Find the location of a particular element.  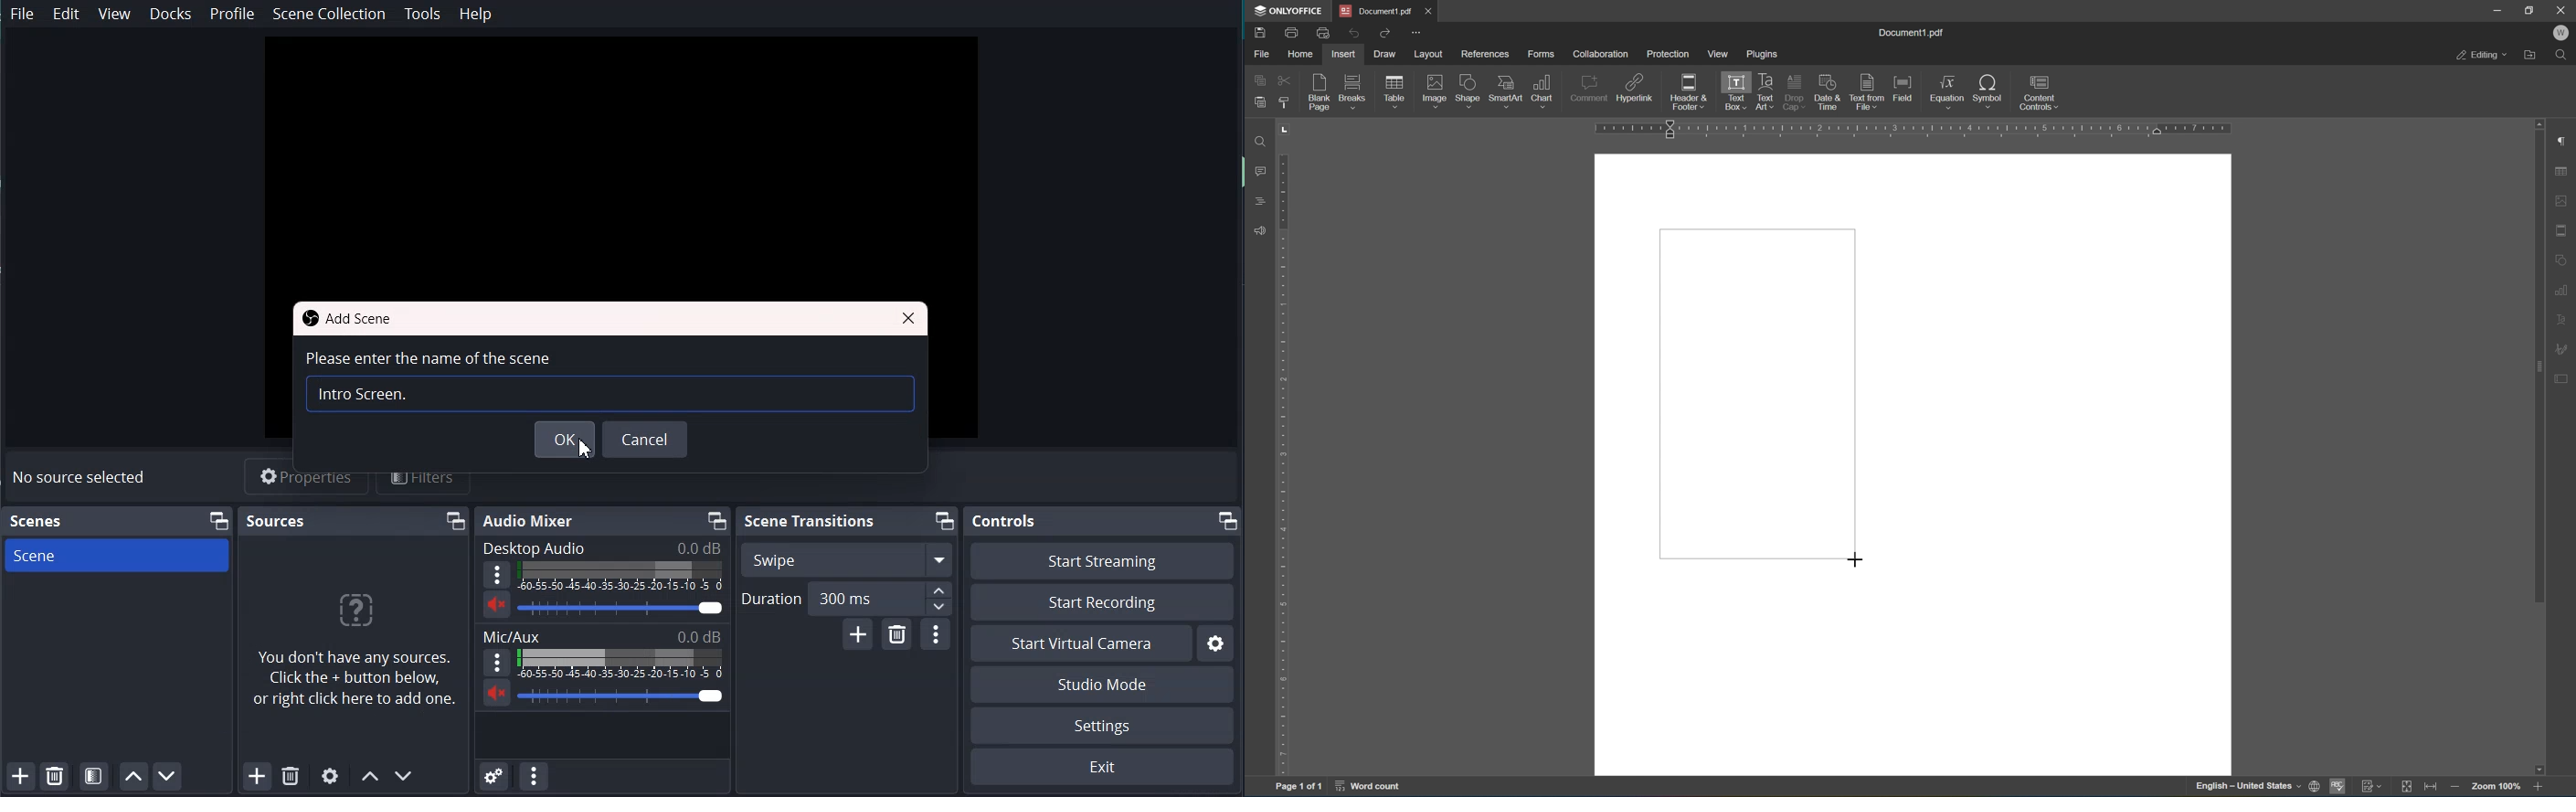

Form settings is located at coordinates (2563, 377).